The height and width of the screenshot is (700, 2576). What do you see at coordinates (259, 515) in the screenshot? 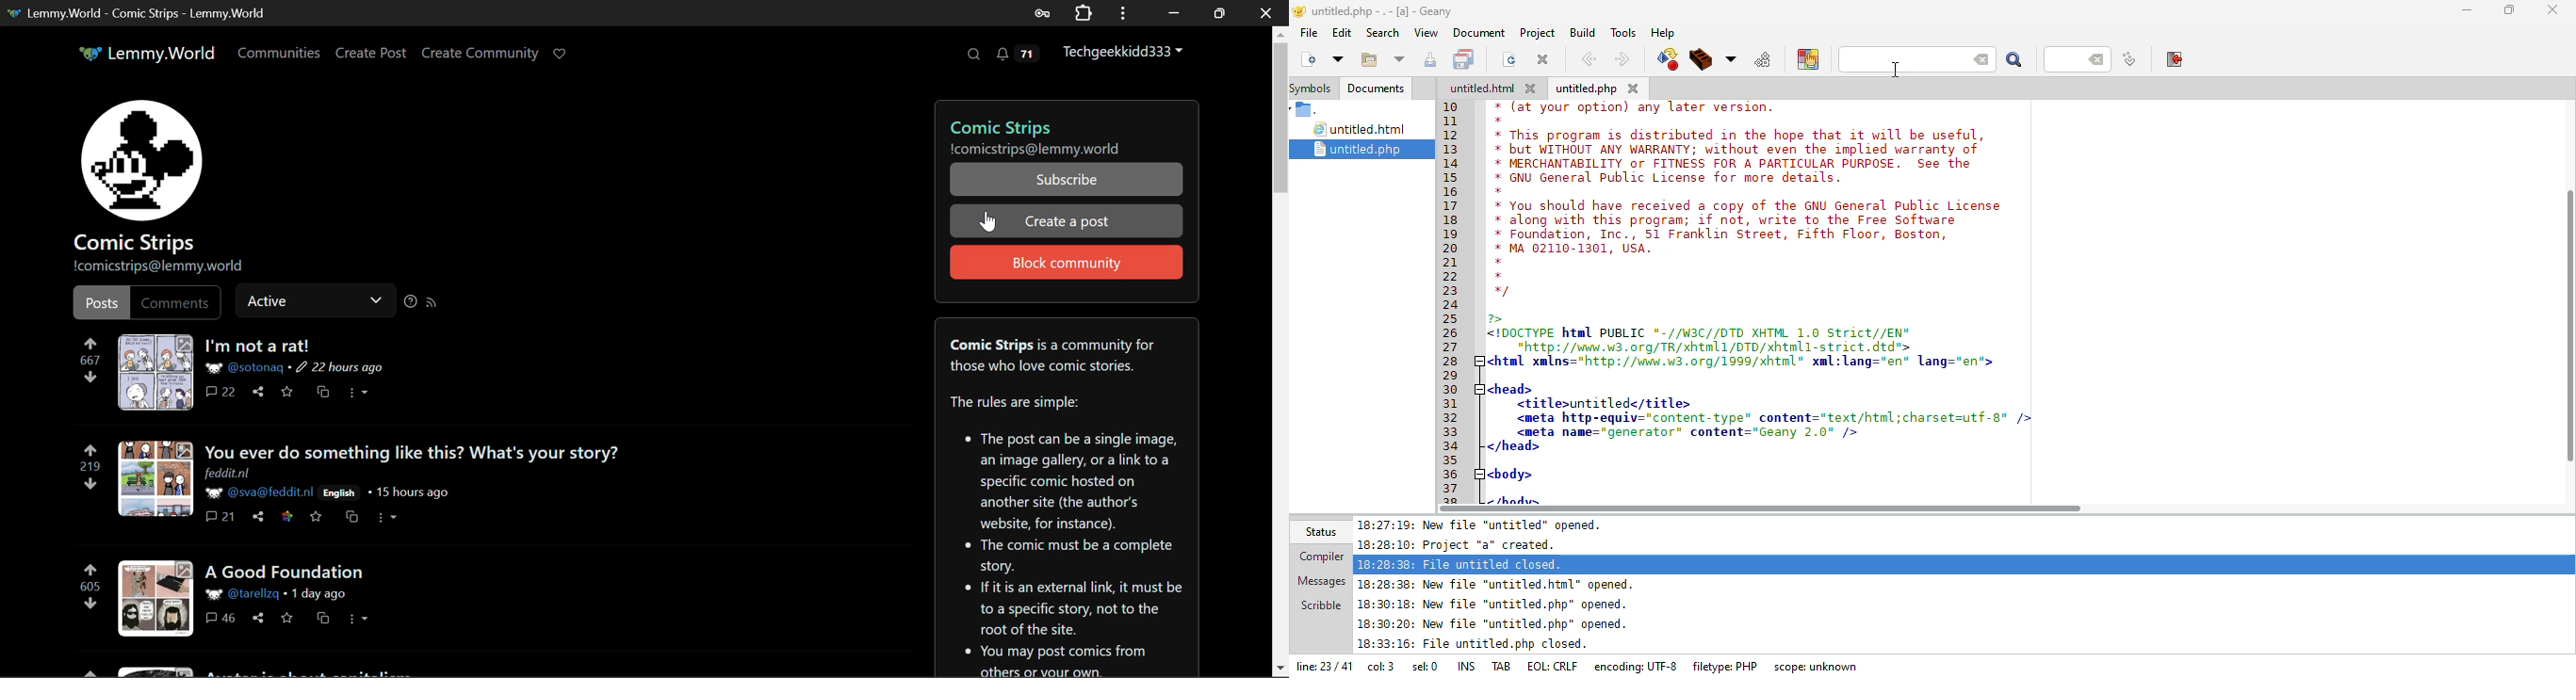
I see `Share` at bounding box center [259, 515].